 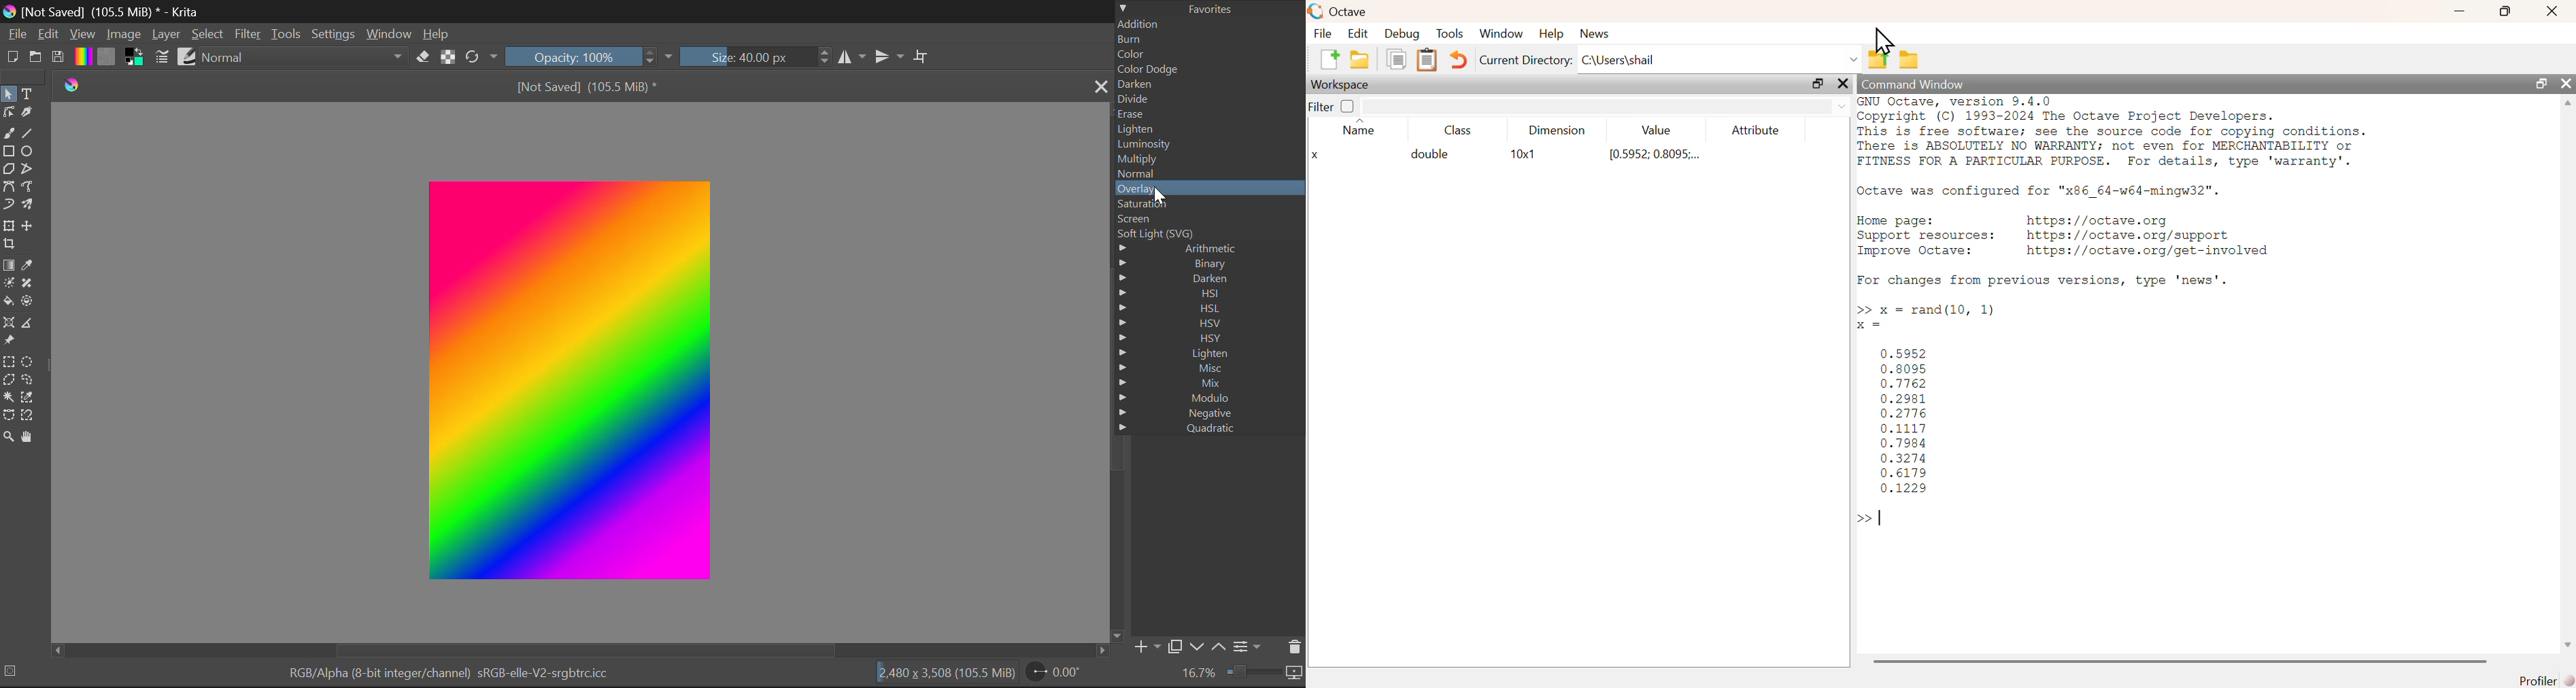 I want to click on Select, so click(x=8, y=94).